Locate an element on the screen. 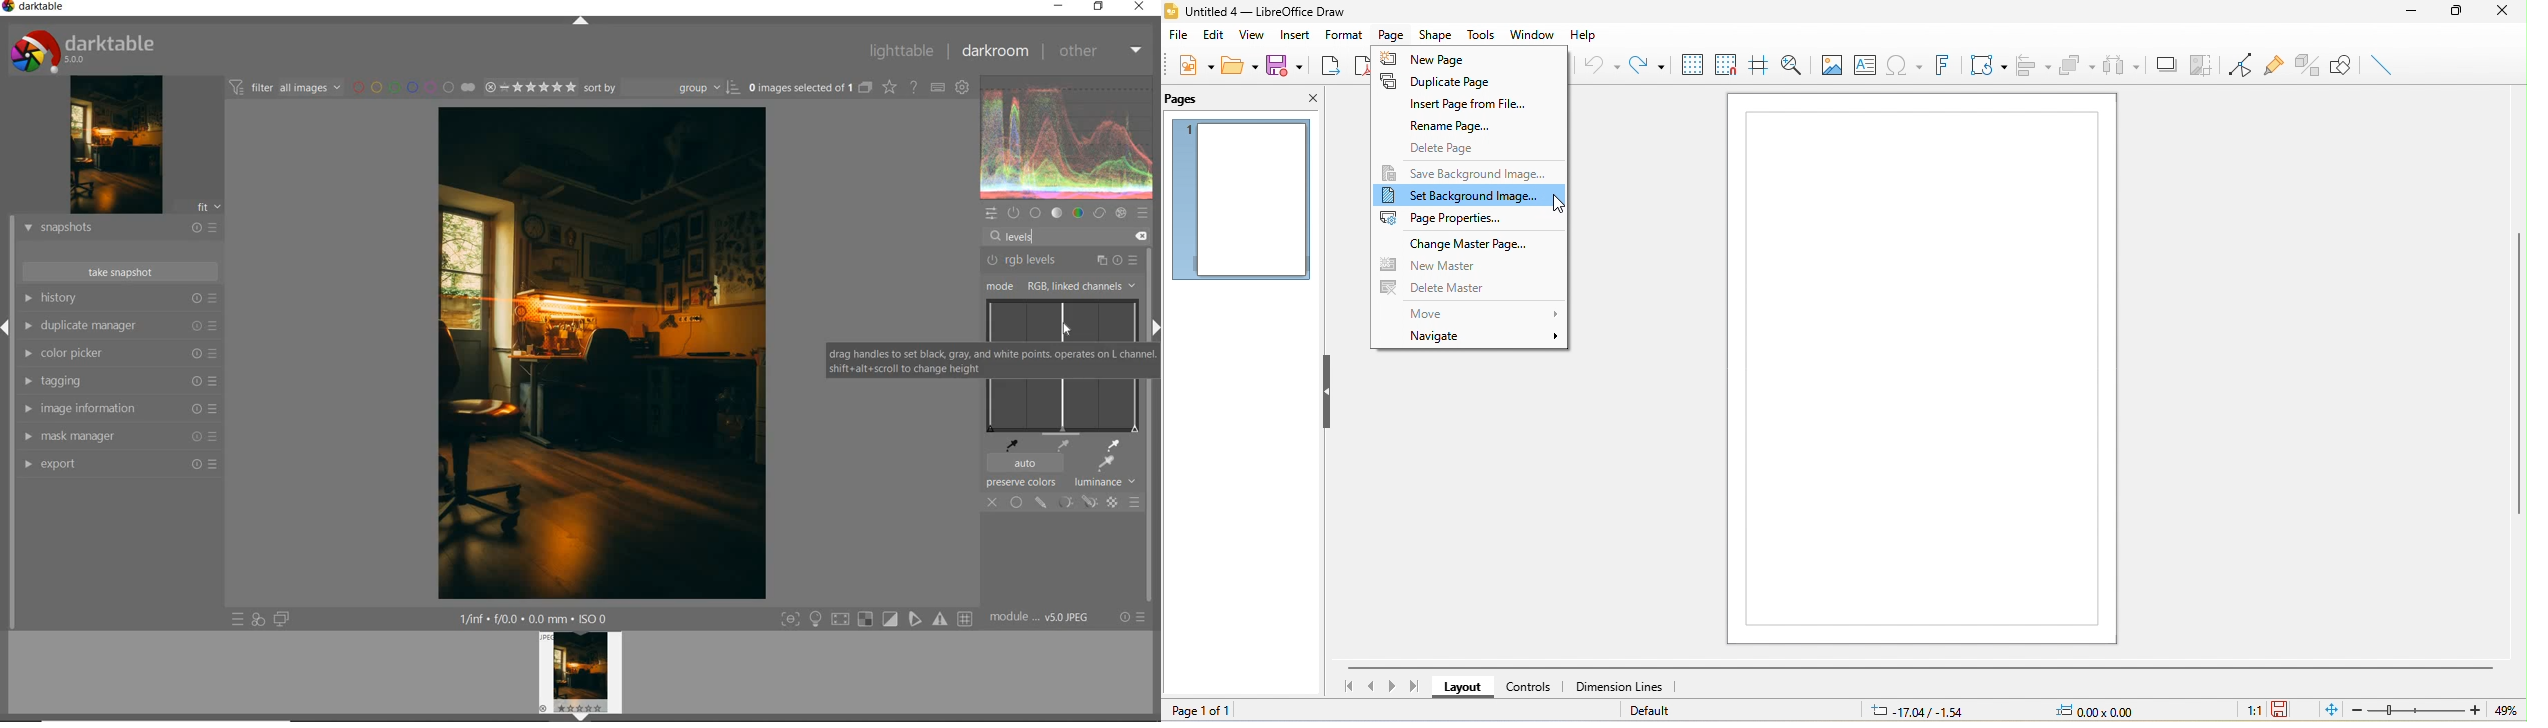 The width and height of the screenshot is (2548, 728). format is located at coordinates (1343, 34).